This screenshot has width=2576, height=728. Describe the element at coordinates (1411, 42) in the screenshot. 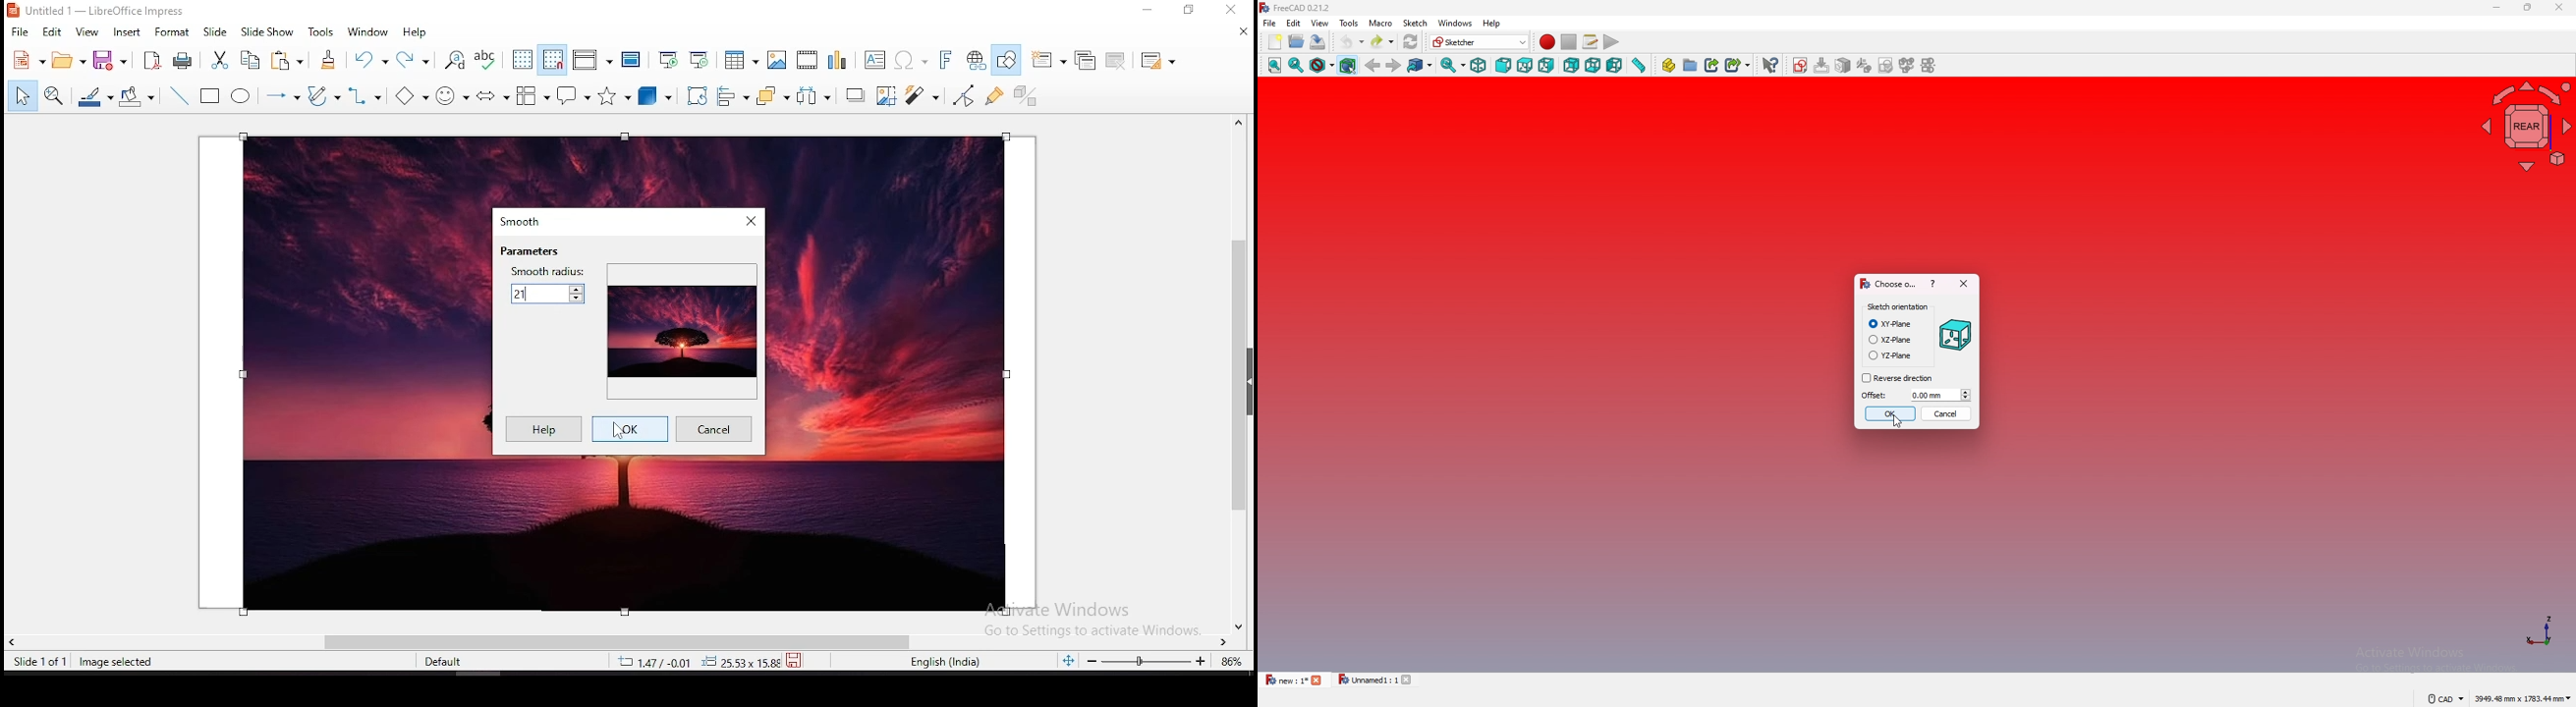

I see `refresh` at that location.